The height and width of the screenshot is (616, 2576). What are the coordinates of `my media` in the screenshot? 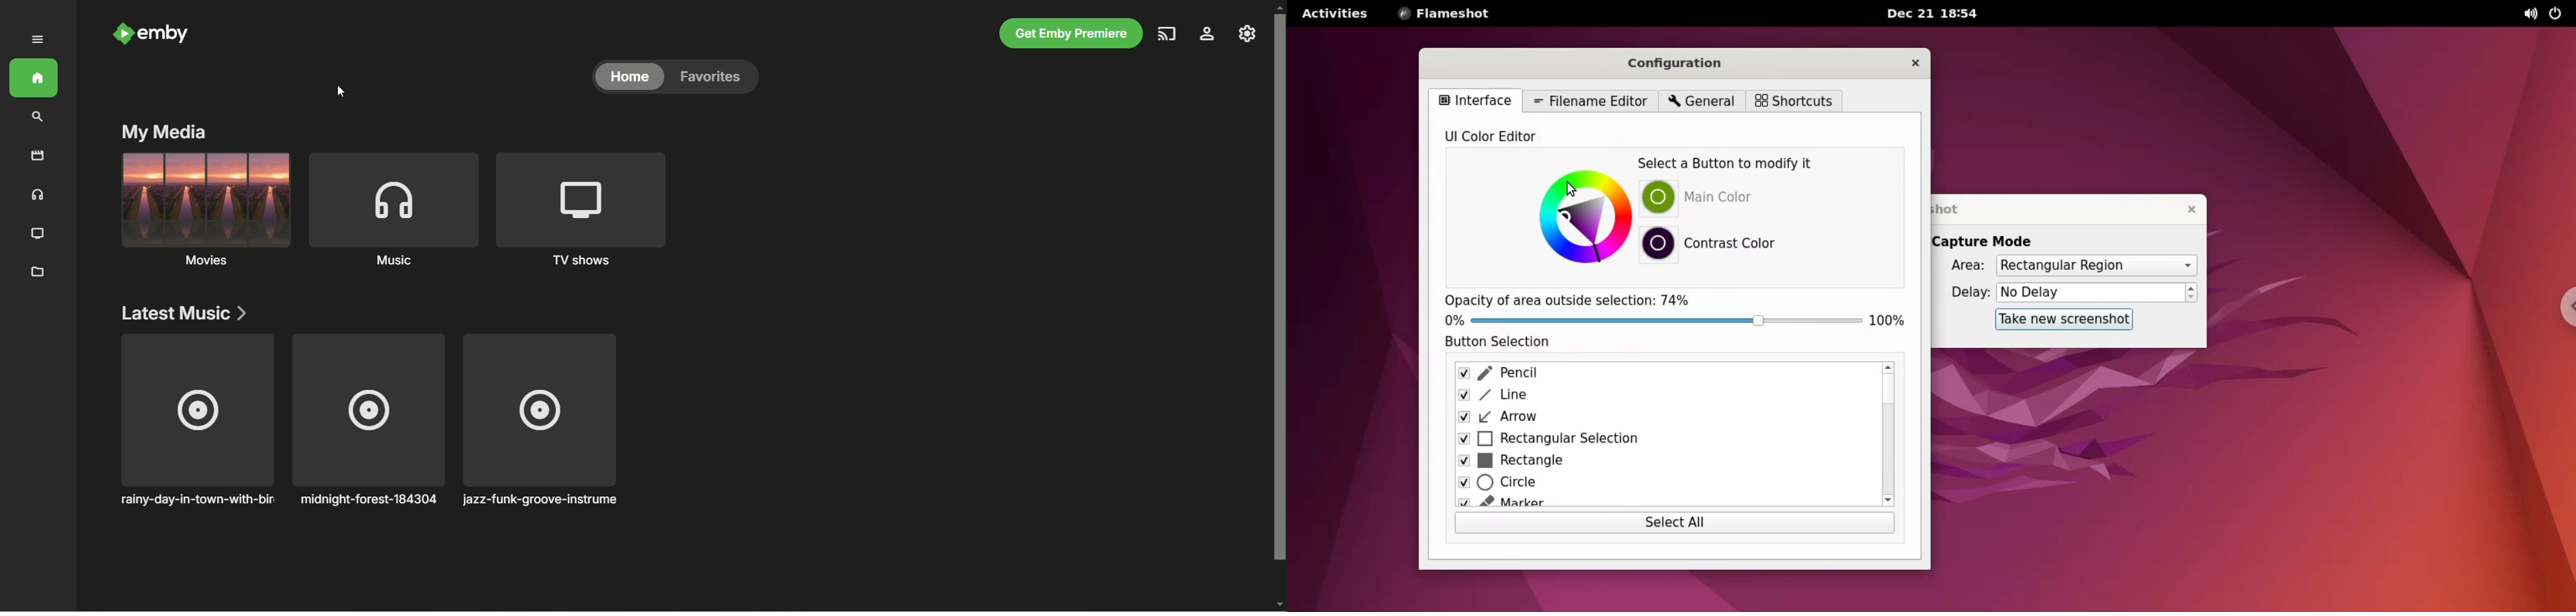 It's located at (163, 132).